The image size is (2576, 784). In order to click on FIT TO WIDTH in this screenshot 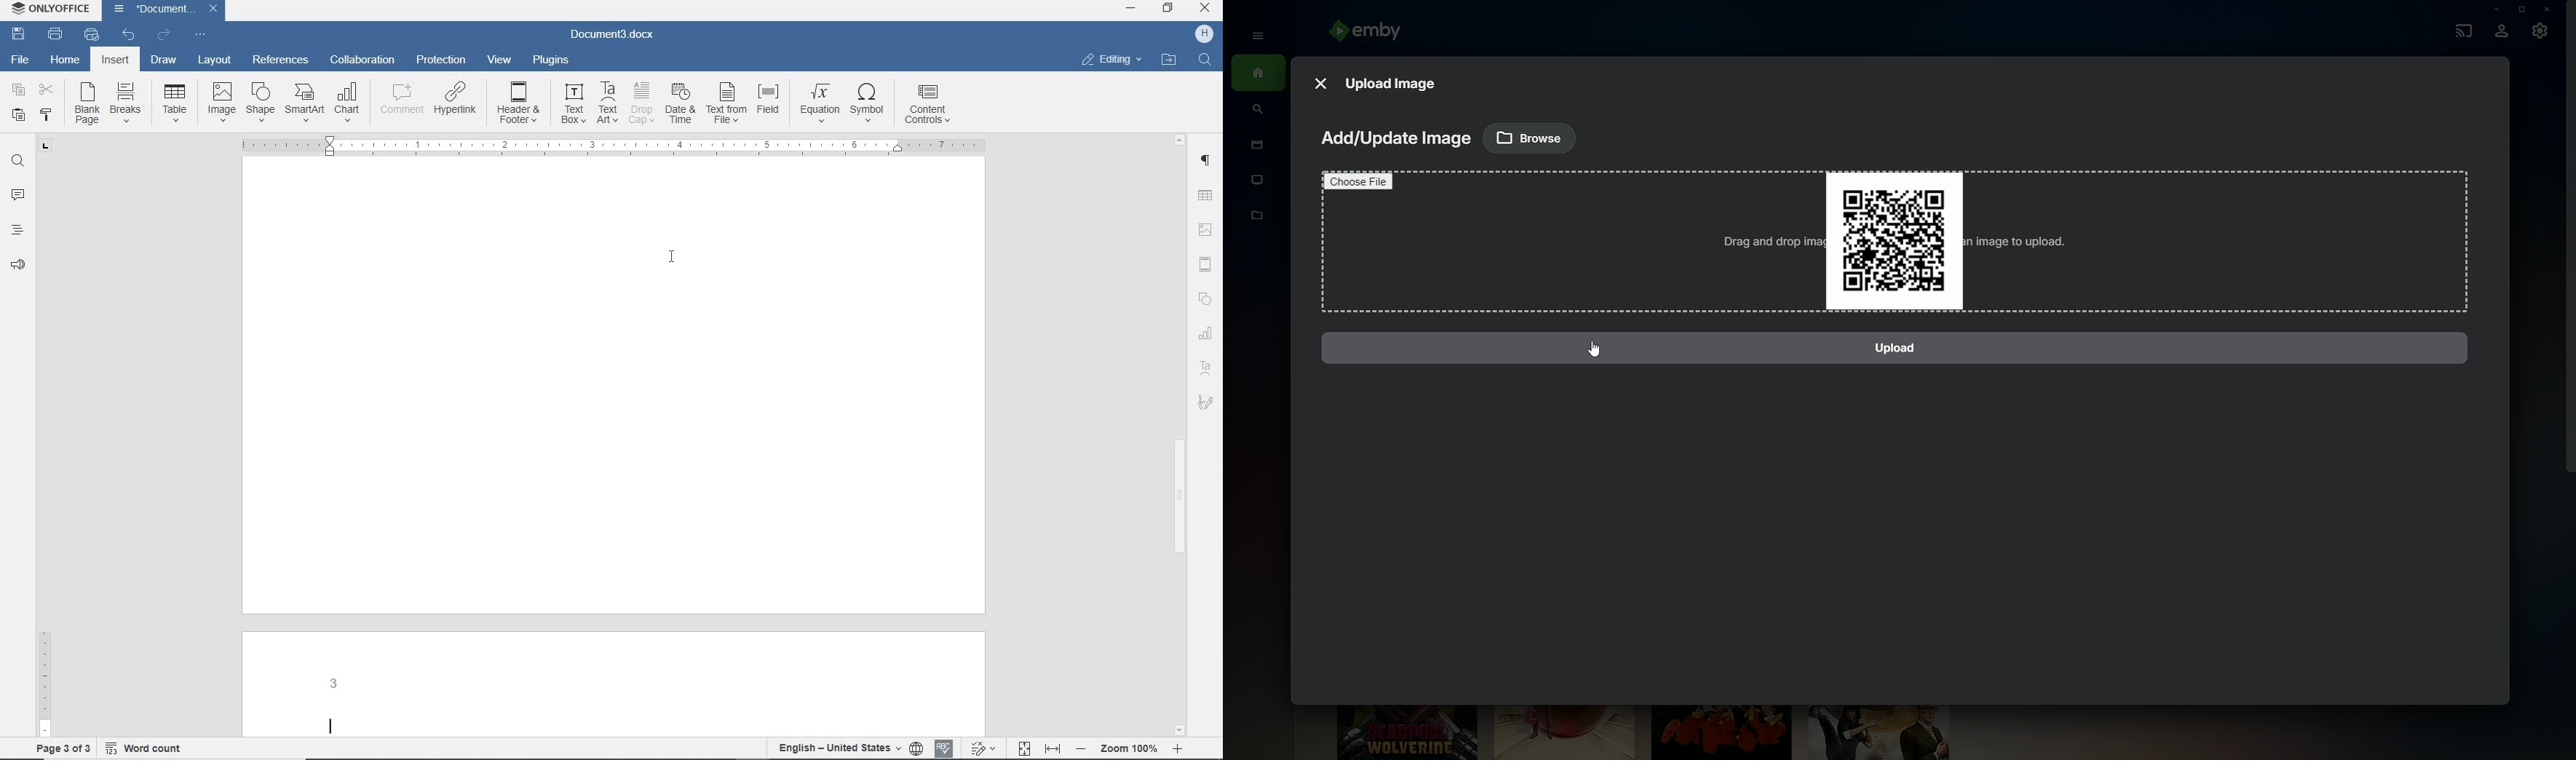, I will do `click(1052, 748)`.